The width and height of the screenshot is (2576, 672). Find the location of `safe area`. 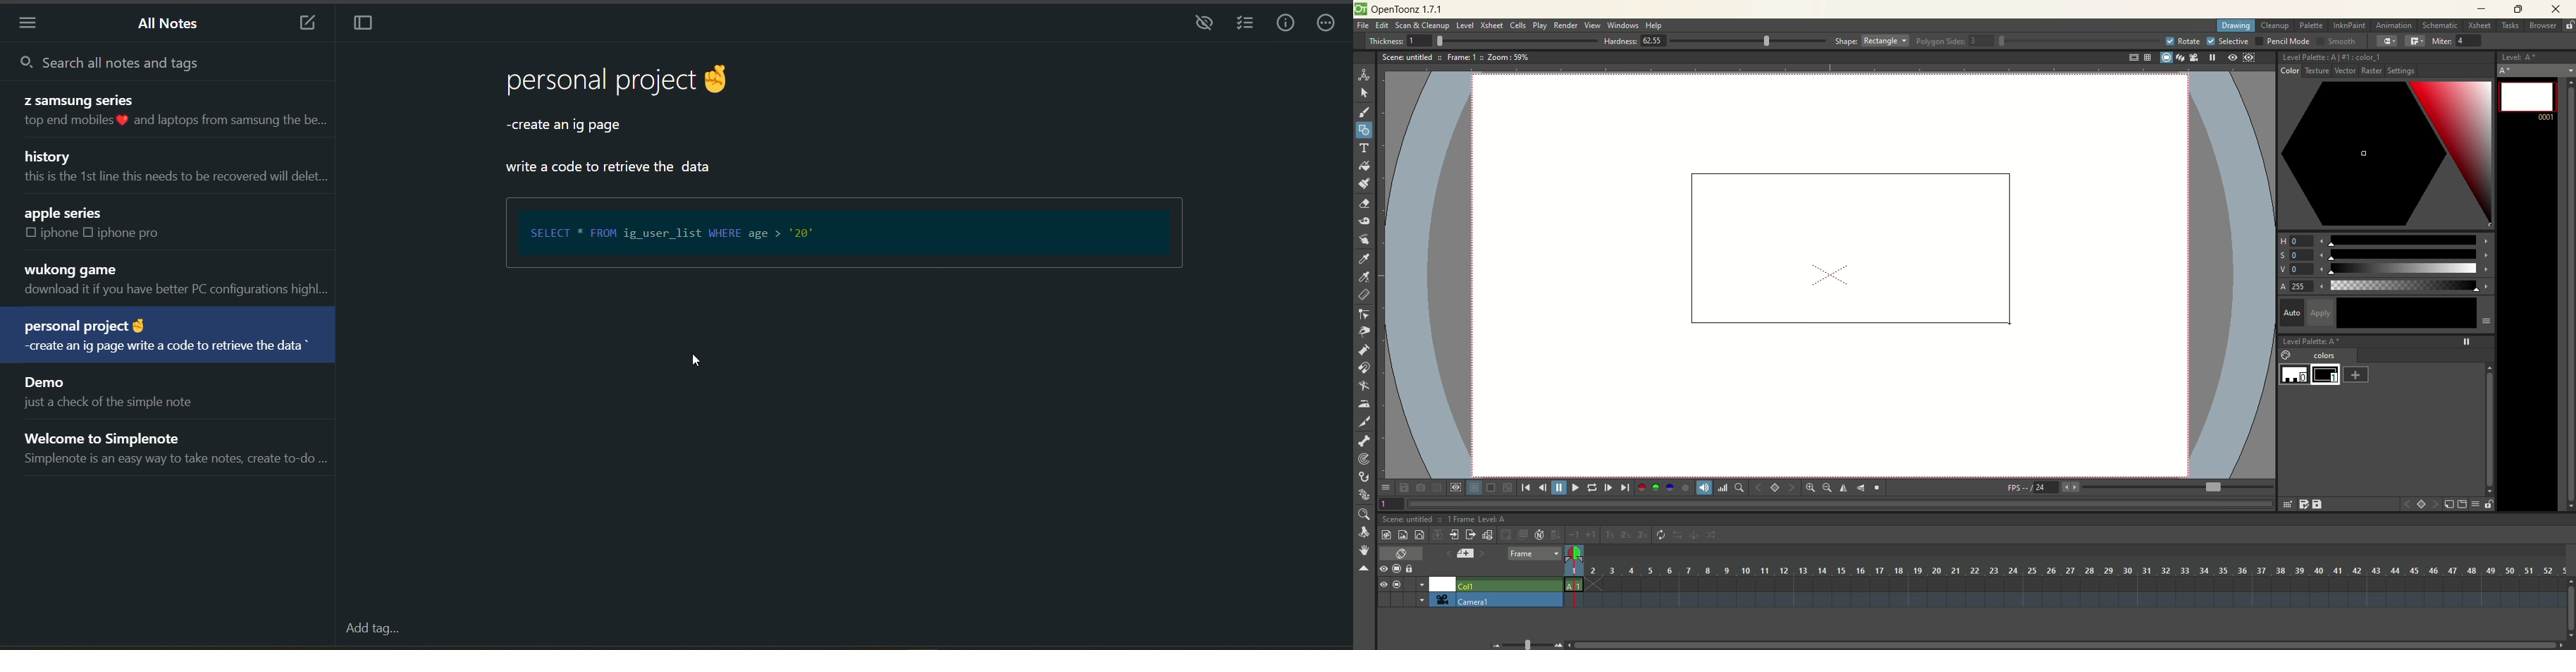

safe area is located at coordinates (2132, 58).